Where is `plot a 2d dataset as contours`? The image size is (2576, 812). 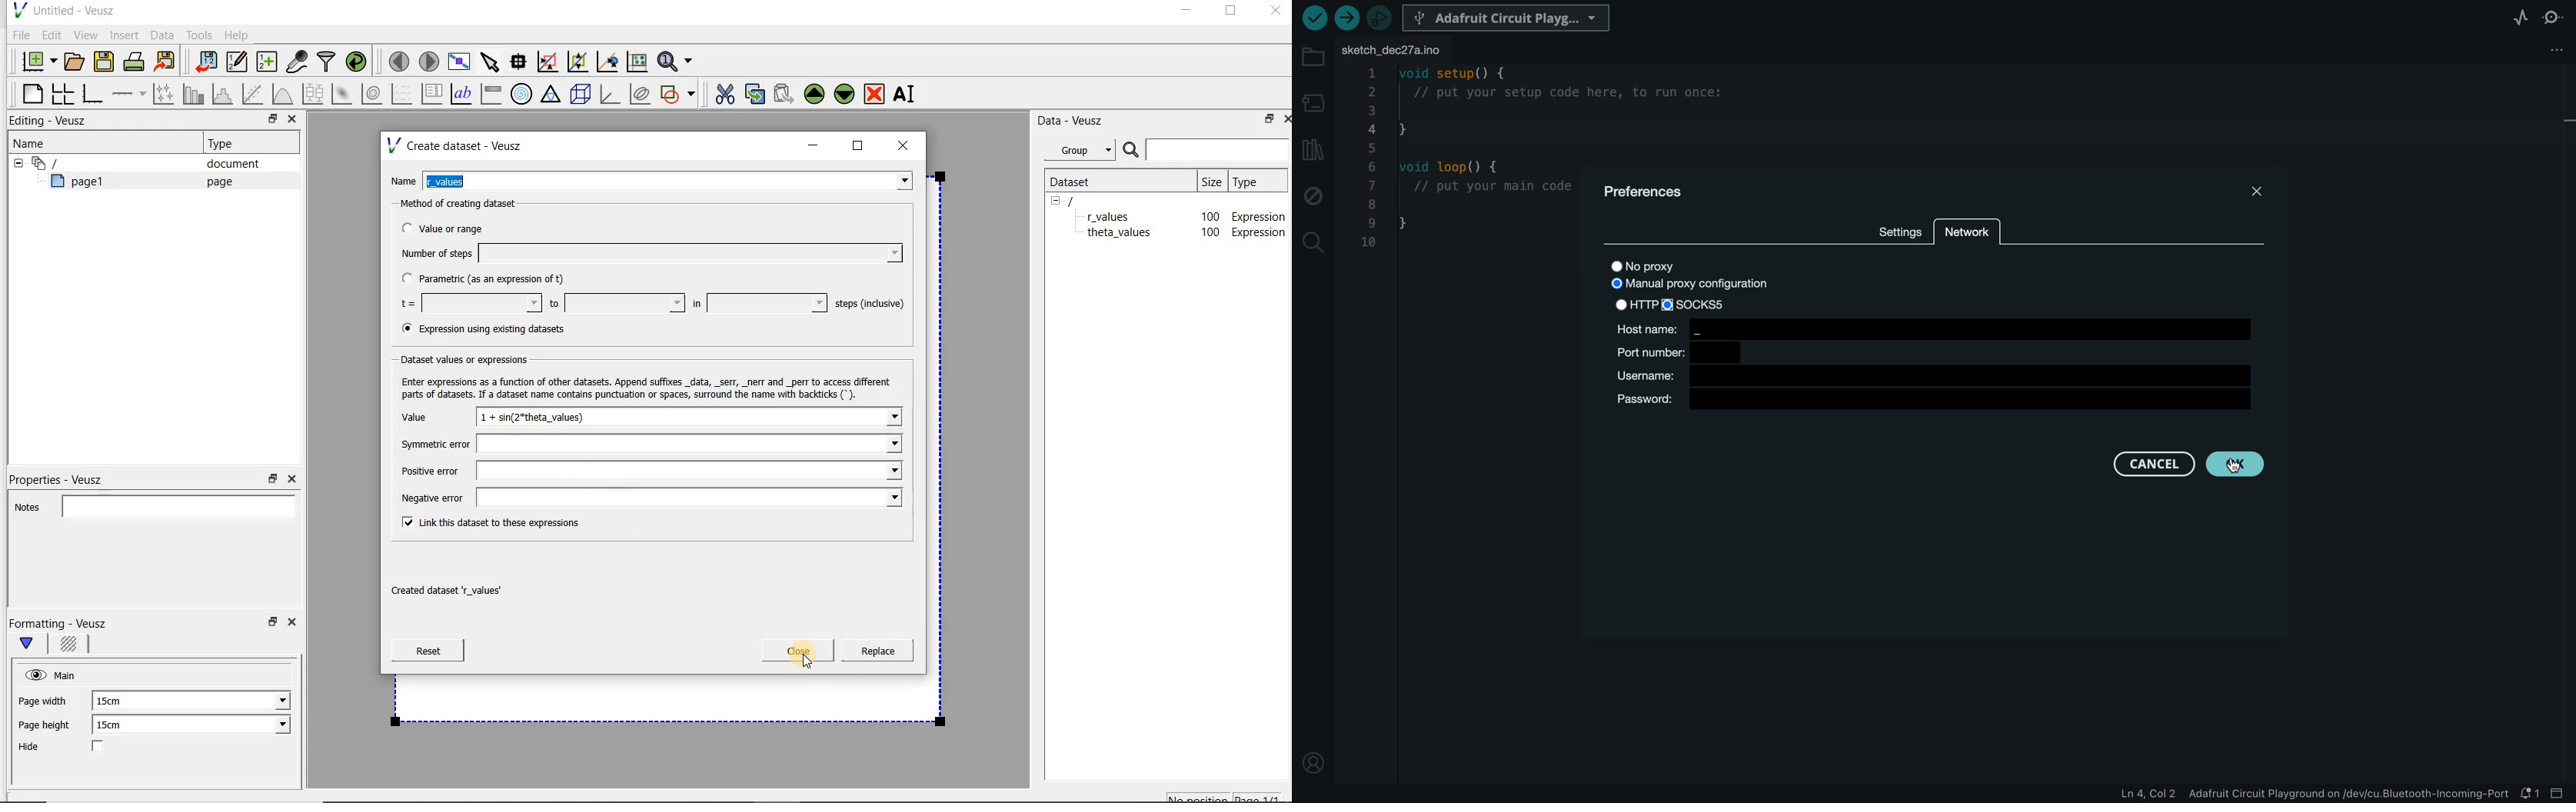
plot a 2d dataset as contours is located at coordinates (373, 94).